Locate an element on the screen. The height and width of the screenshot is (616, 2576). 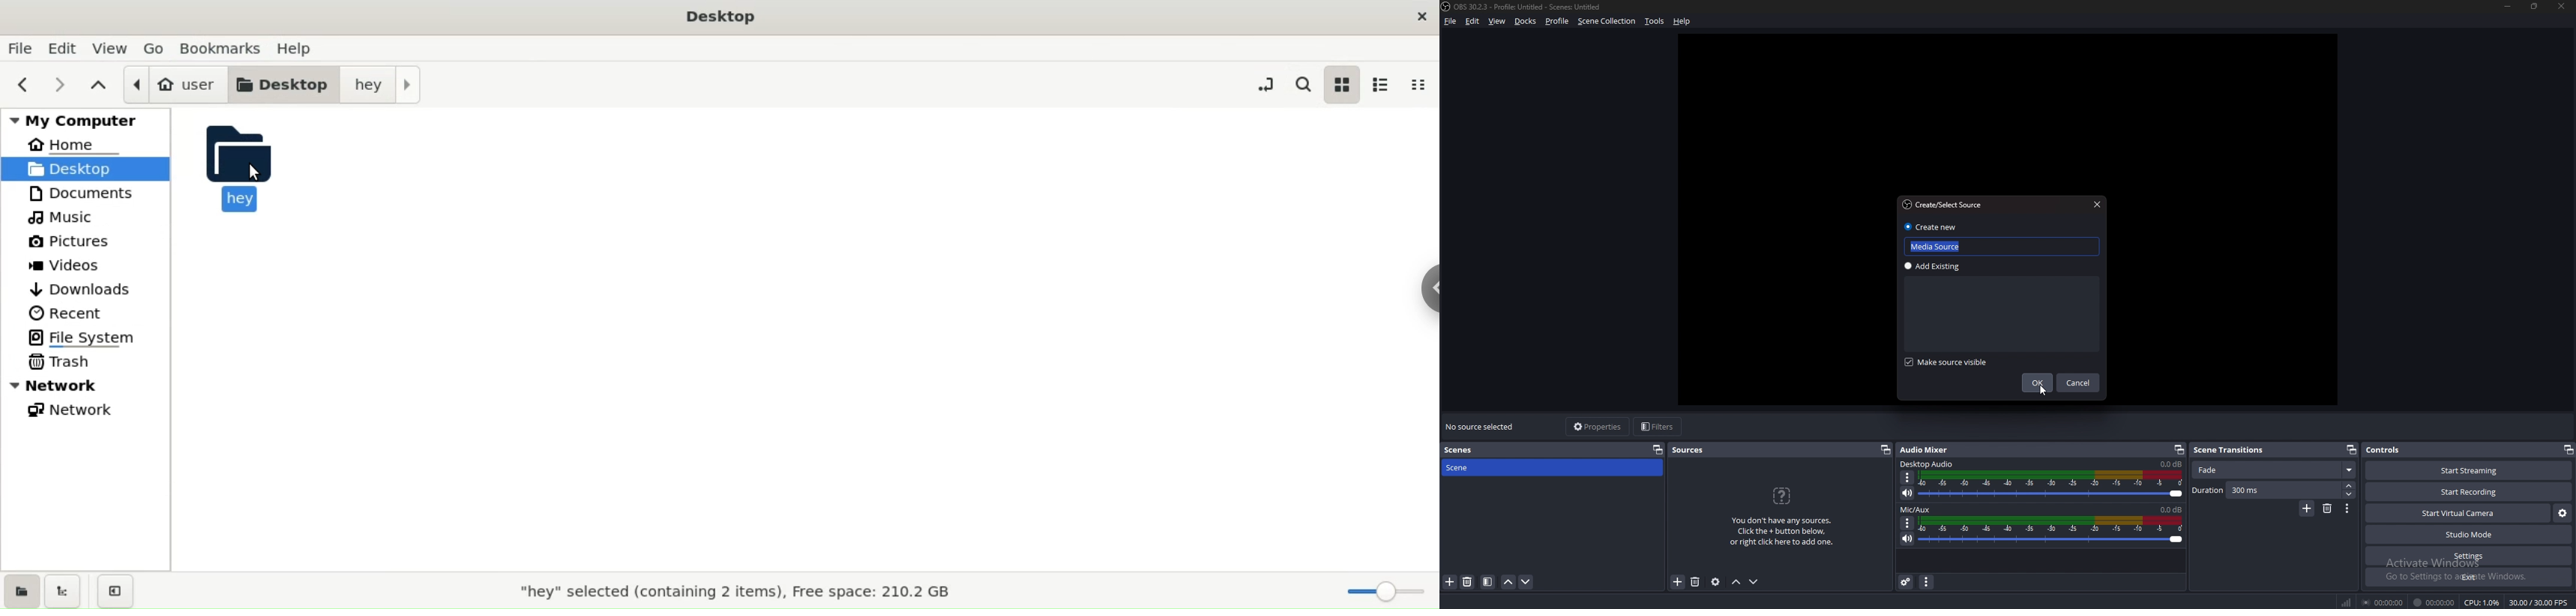
Edit is located at coordinates (1474, 21).